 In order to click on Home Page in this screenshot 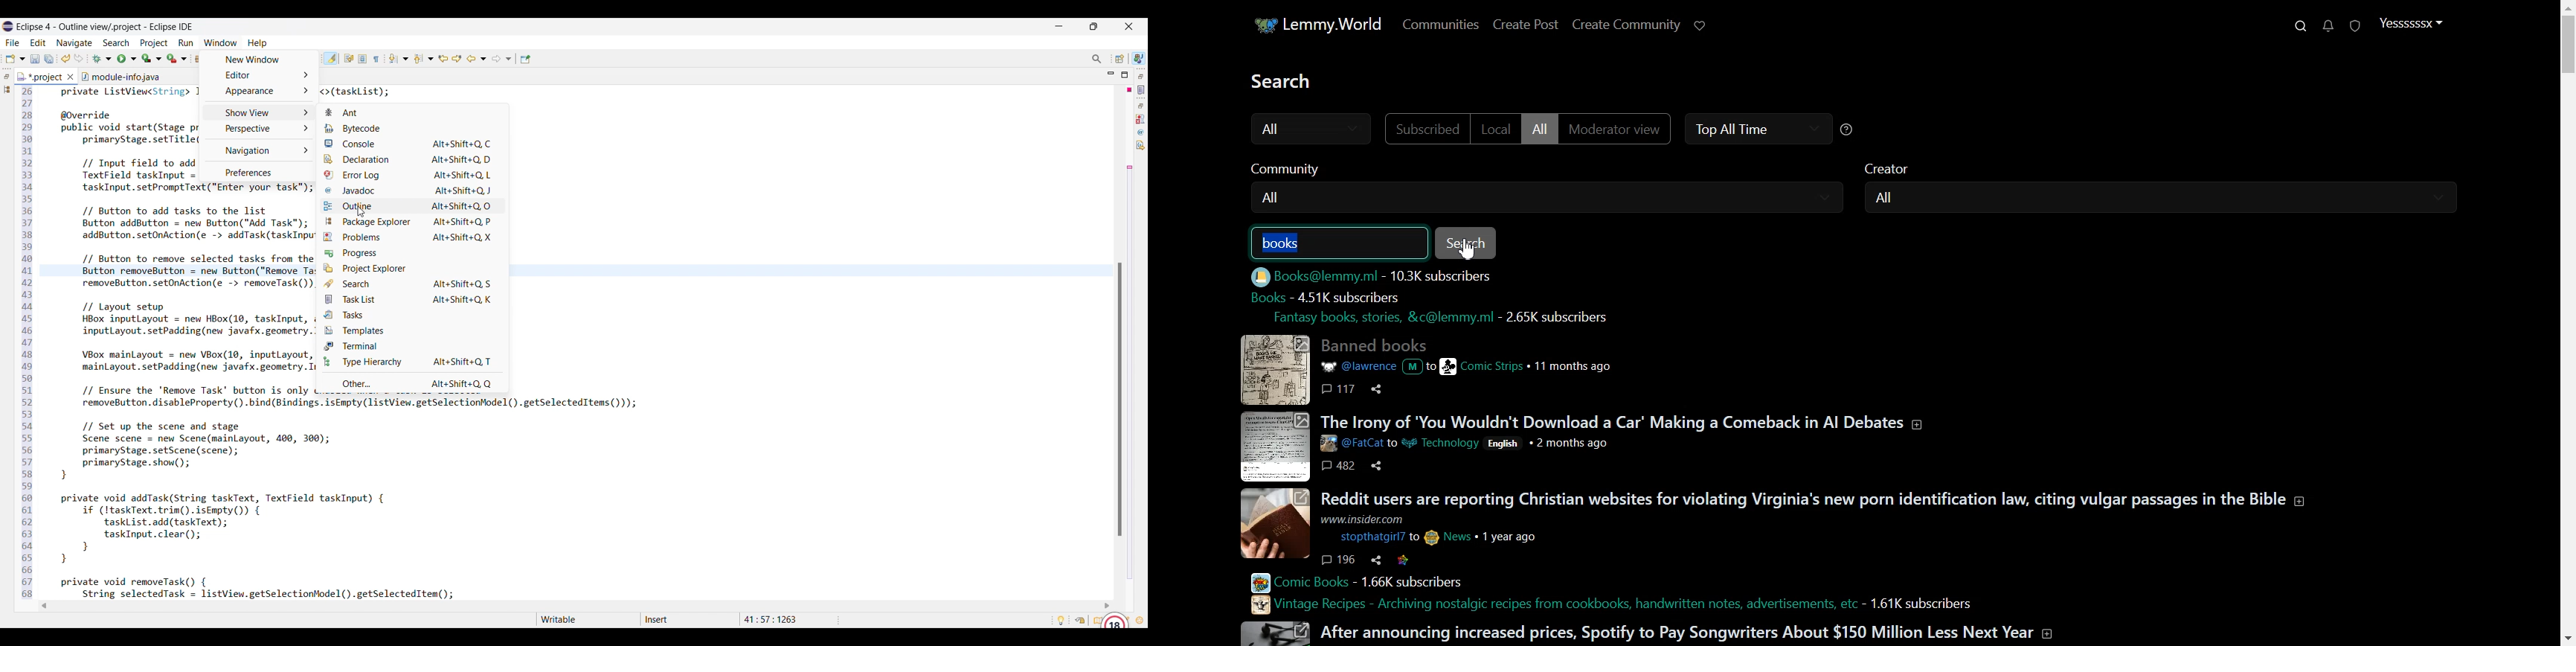, I will do `click(1317, 24)`.